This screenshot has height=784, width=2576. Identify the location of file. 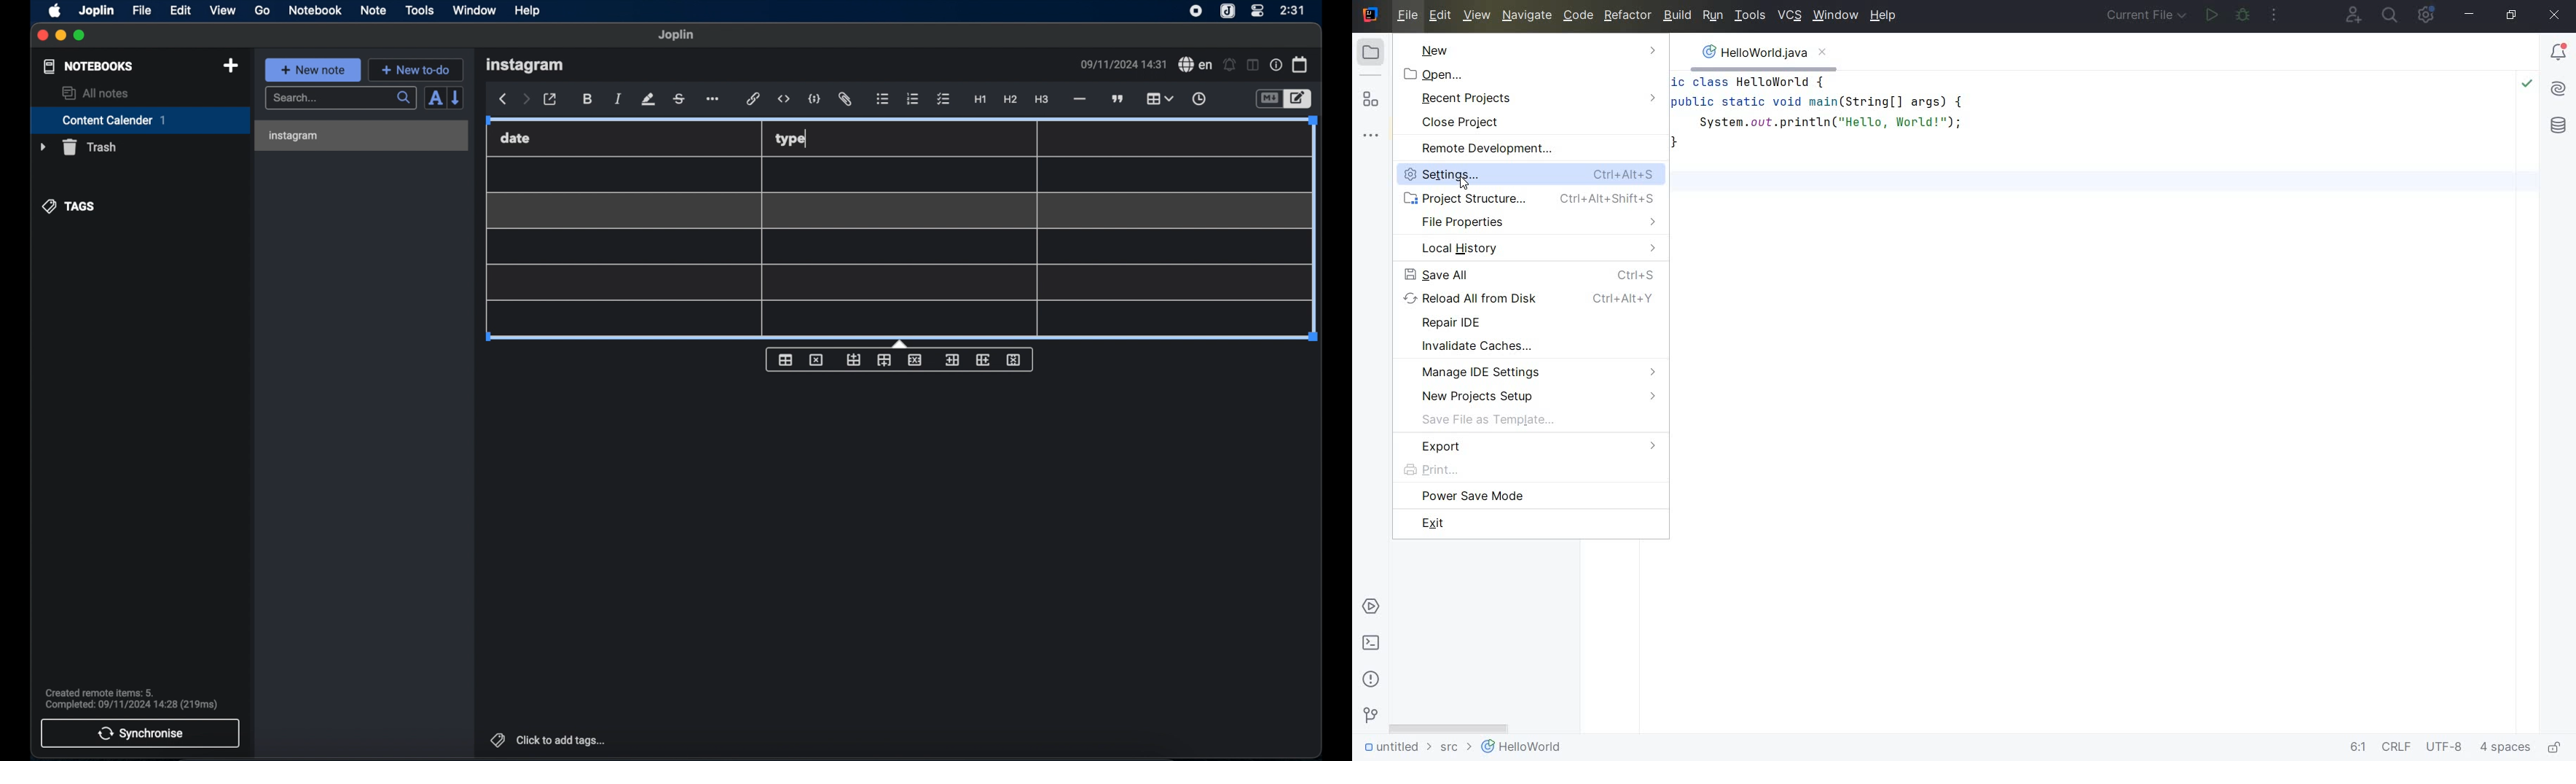
(143, 11).